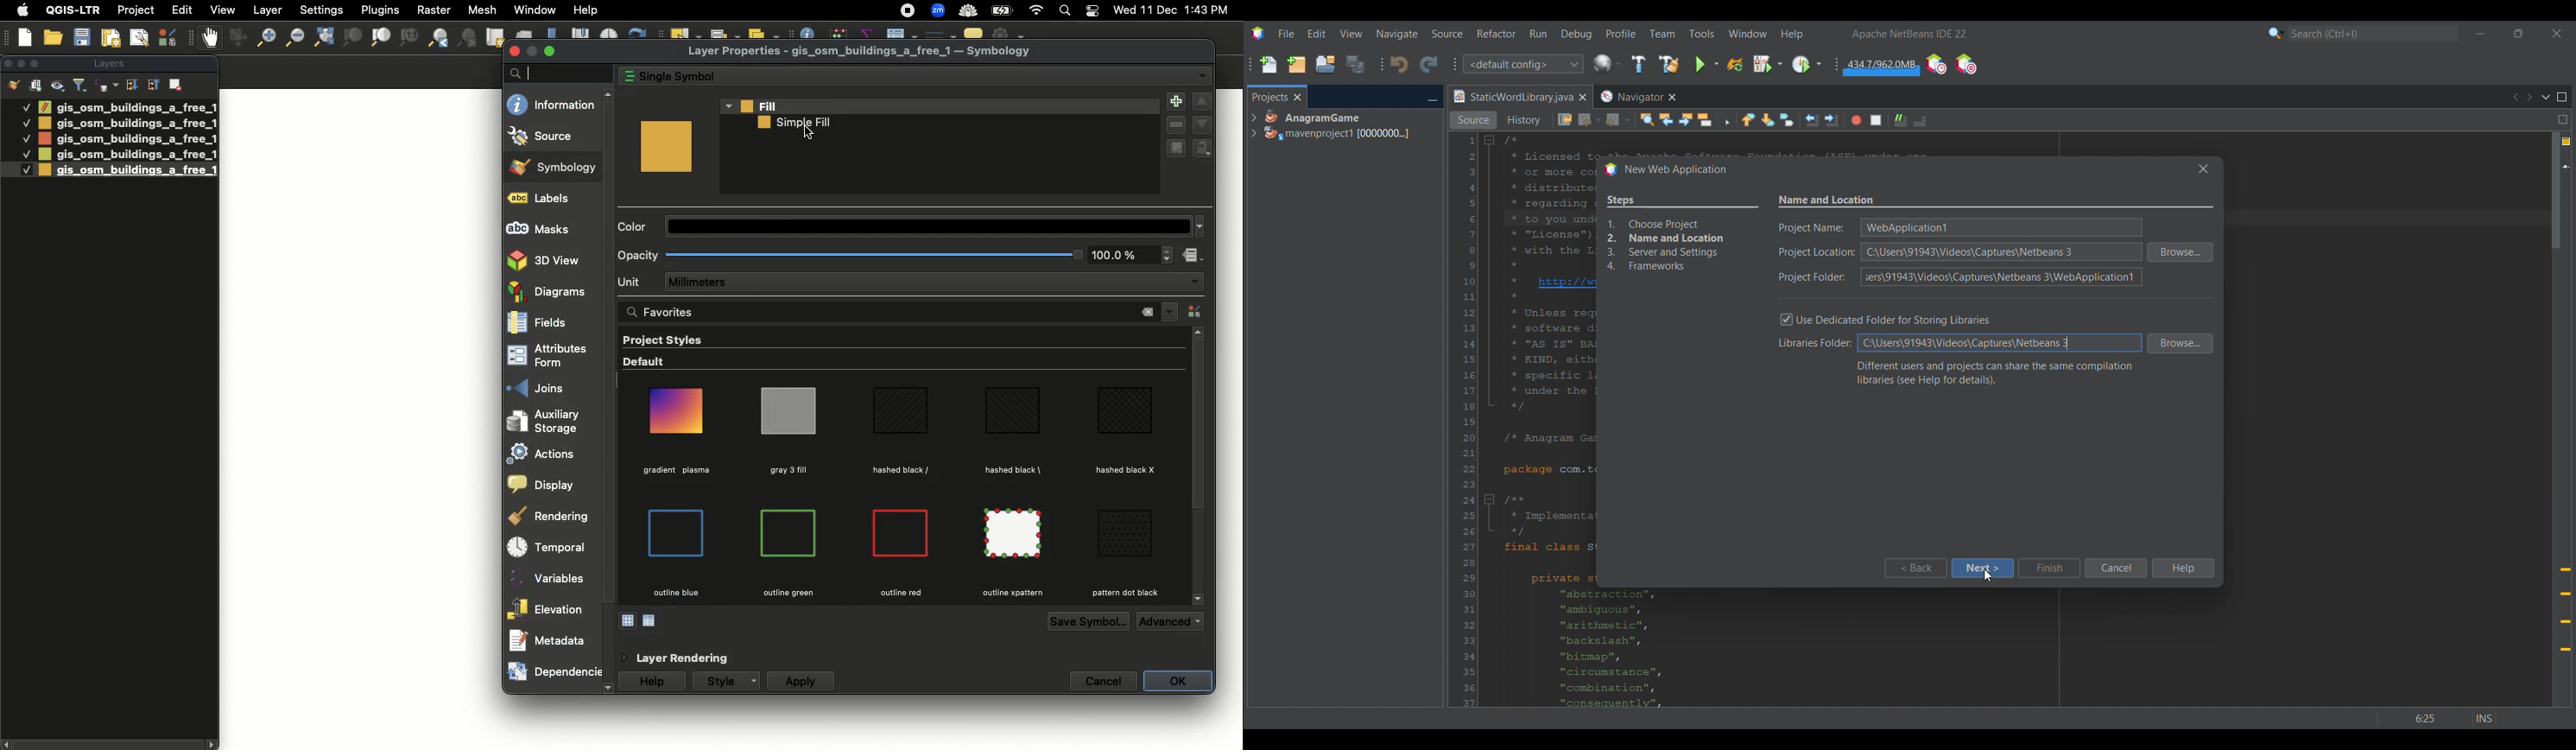 The image size is (2576, 756). Describe the element at coordinates (26, 138) in the screenshot. I see `Checked` at that location.